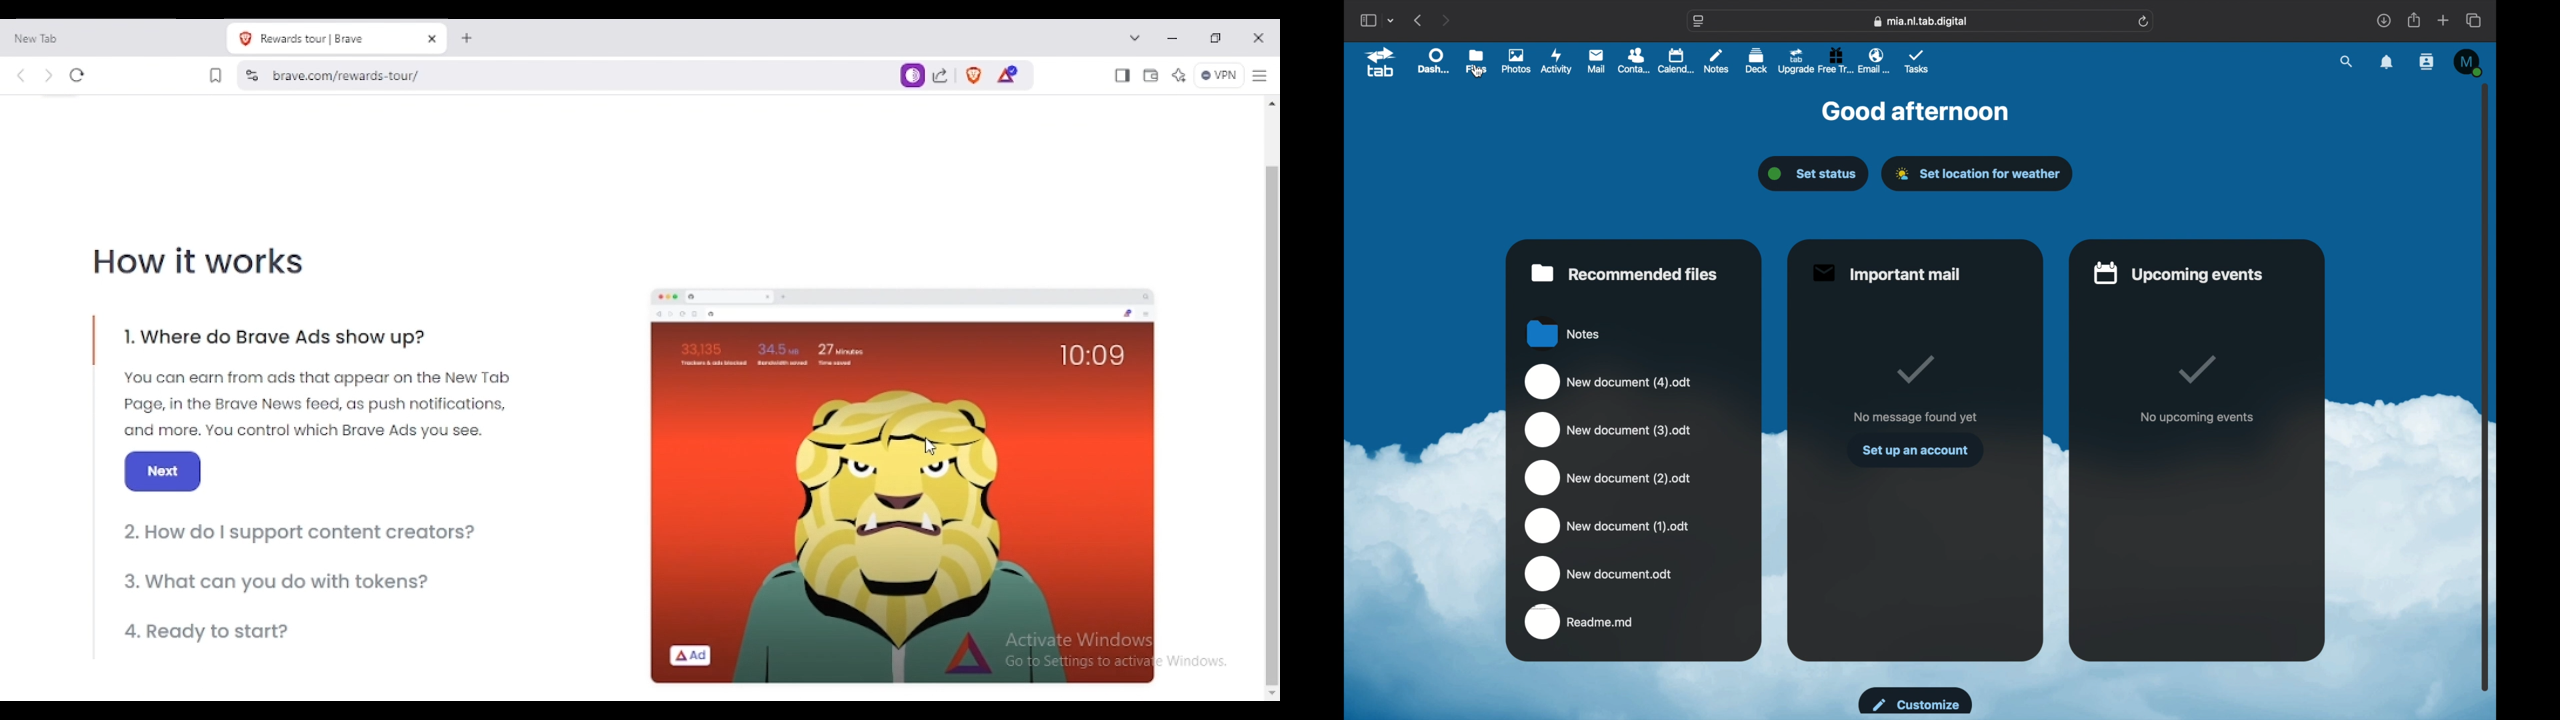 The image size is (2576, 728). What do you see at coordinates (2485, 388) in the screenshot?
I see `scroll box` at bounding box center [2485, 388].